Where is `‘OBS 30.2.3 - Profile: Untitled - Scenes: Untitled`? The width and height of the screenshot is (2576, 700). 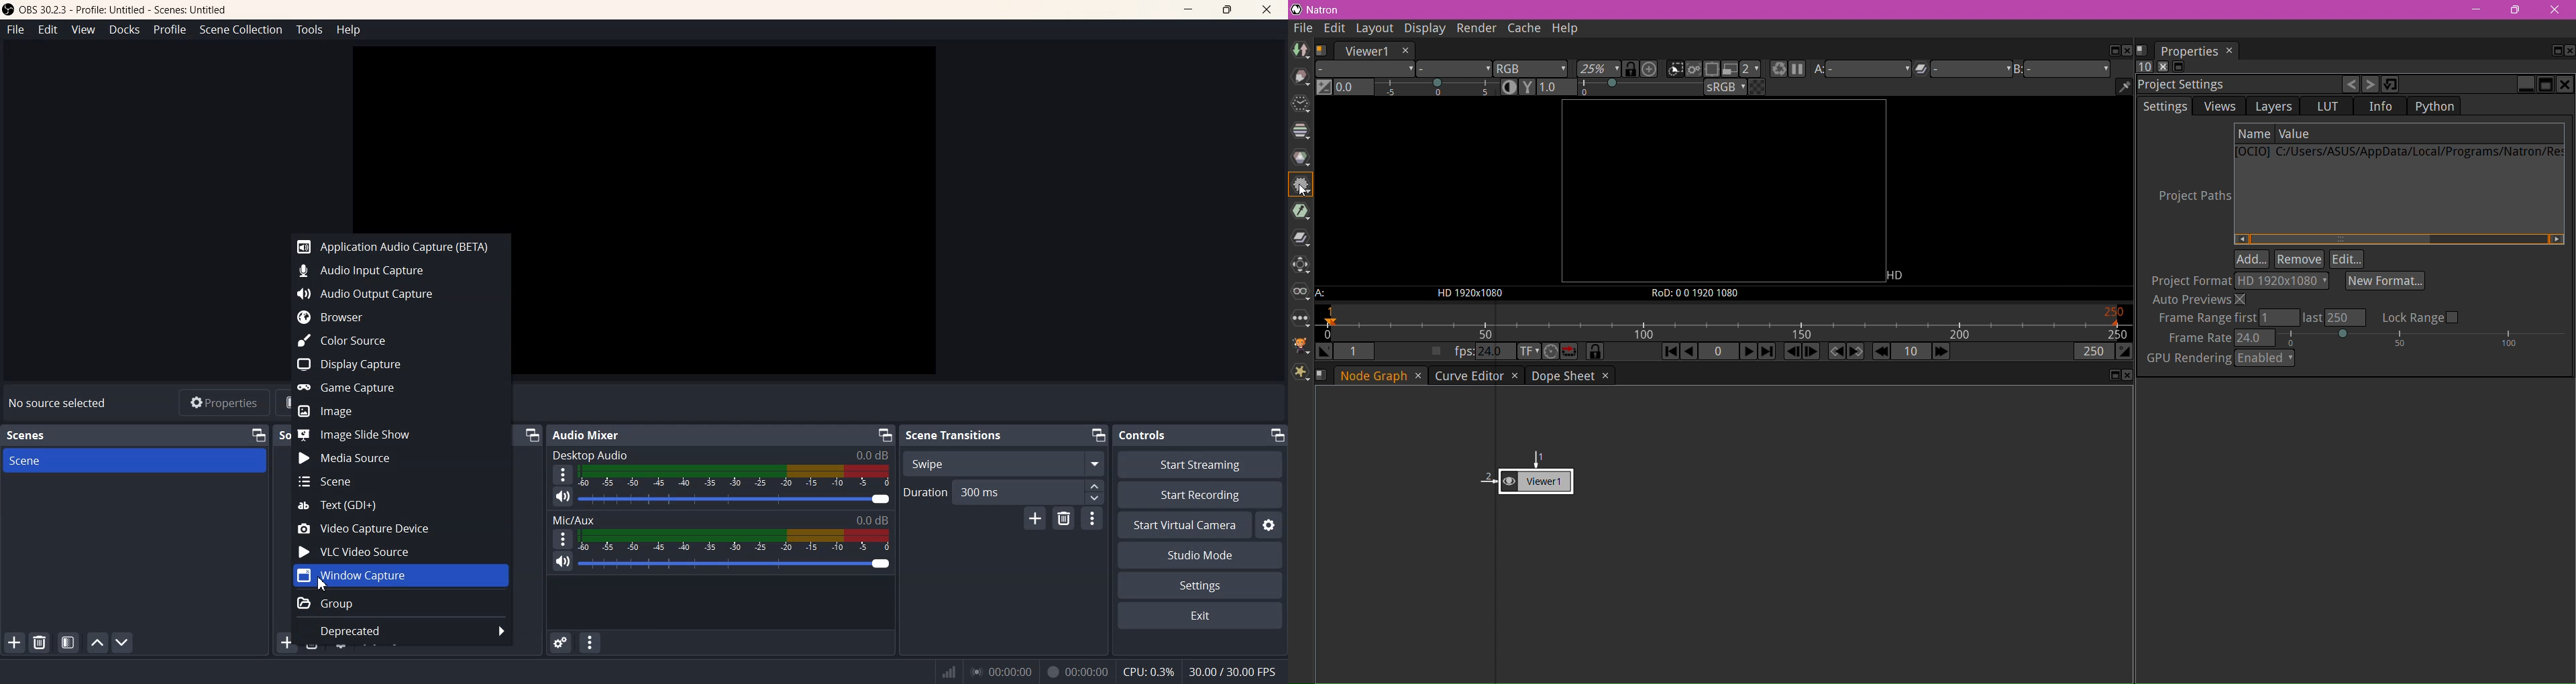 ‘OBS 30.2.3 - Profile: Untitled - Scenes: Untitled is located at coordinates (117, 9).